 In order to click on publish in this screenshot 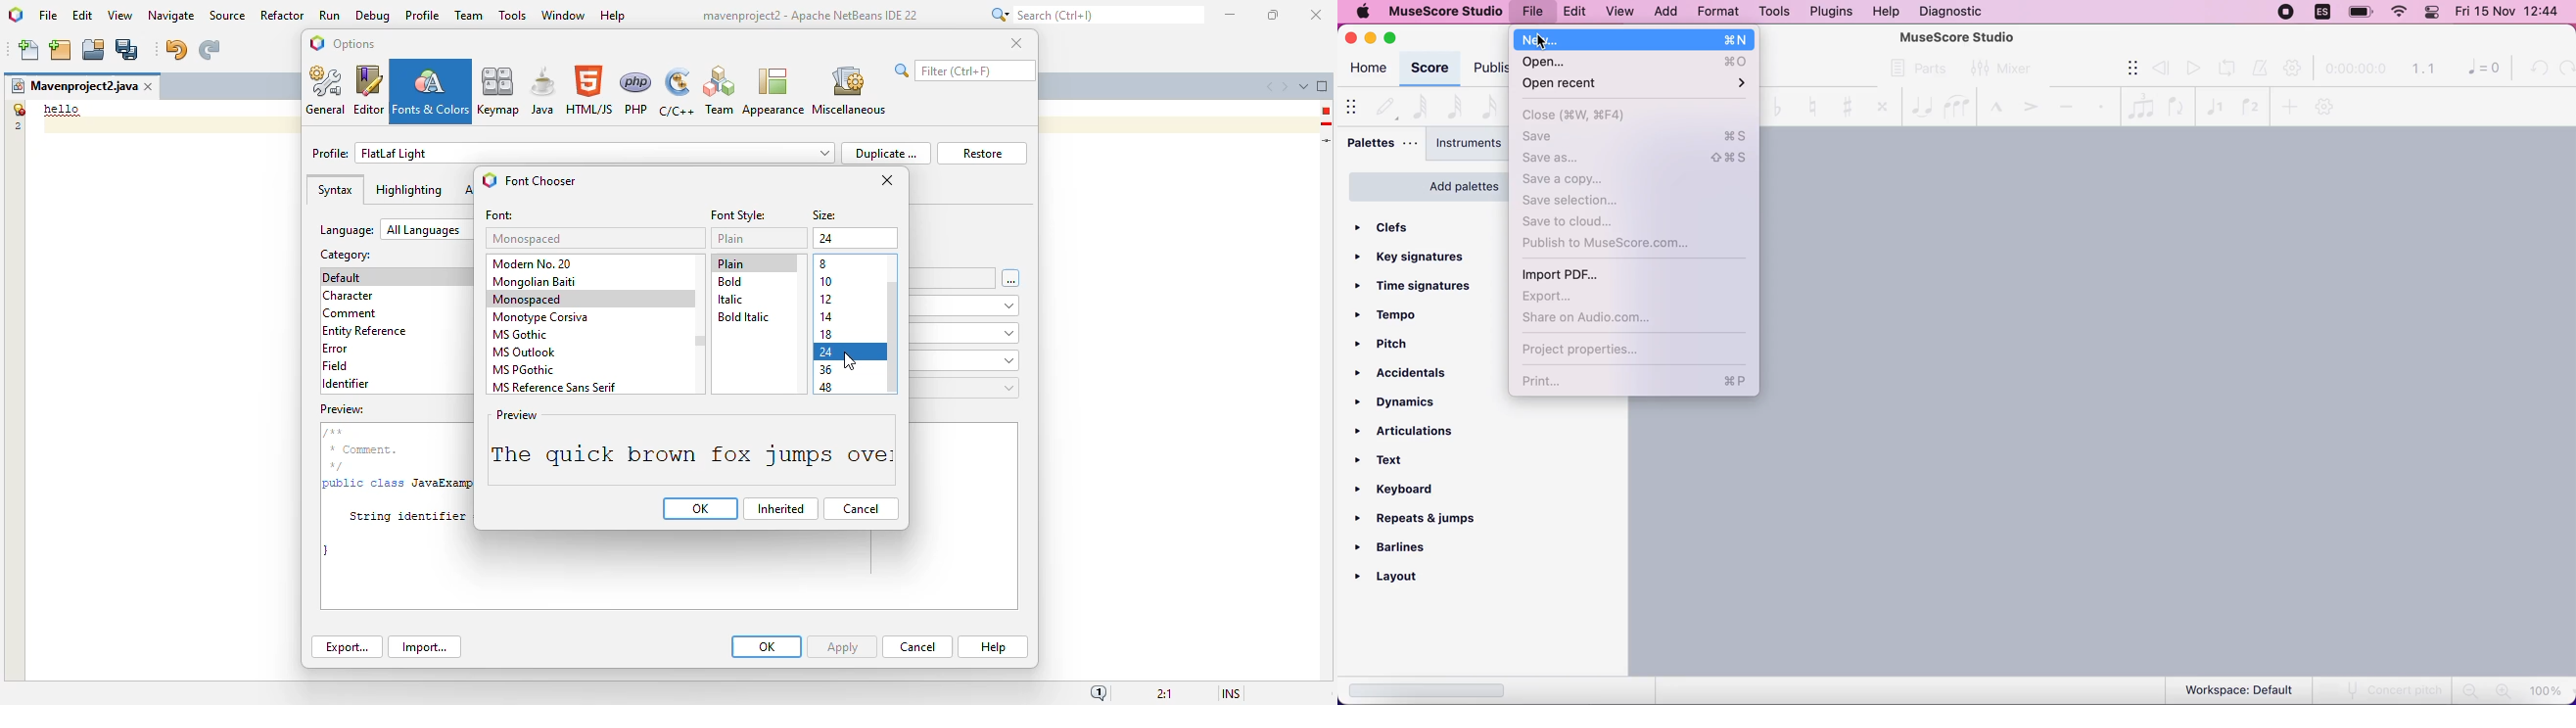, I will do `click(1487, 67)`.